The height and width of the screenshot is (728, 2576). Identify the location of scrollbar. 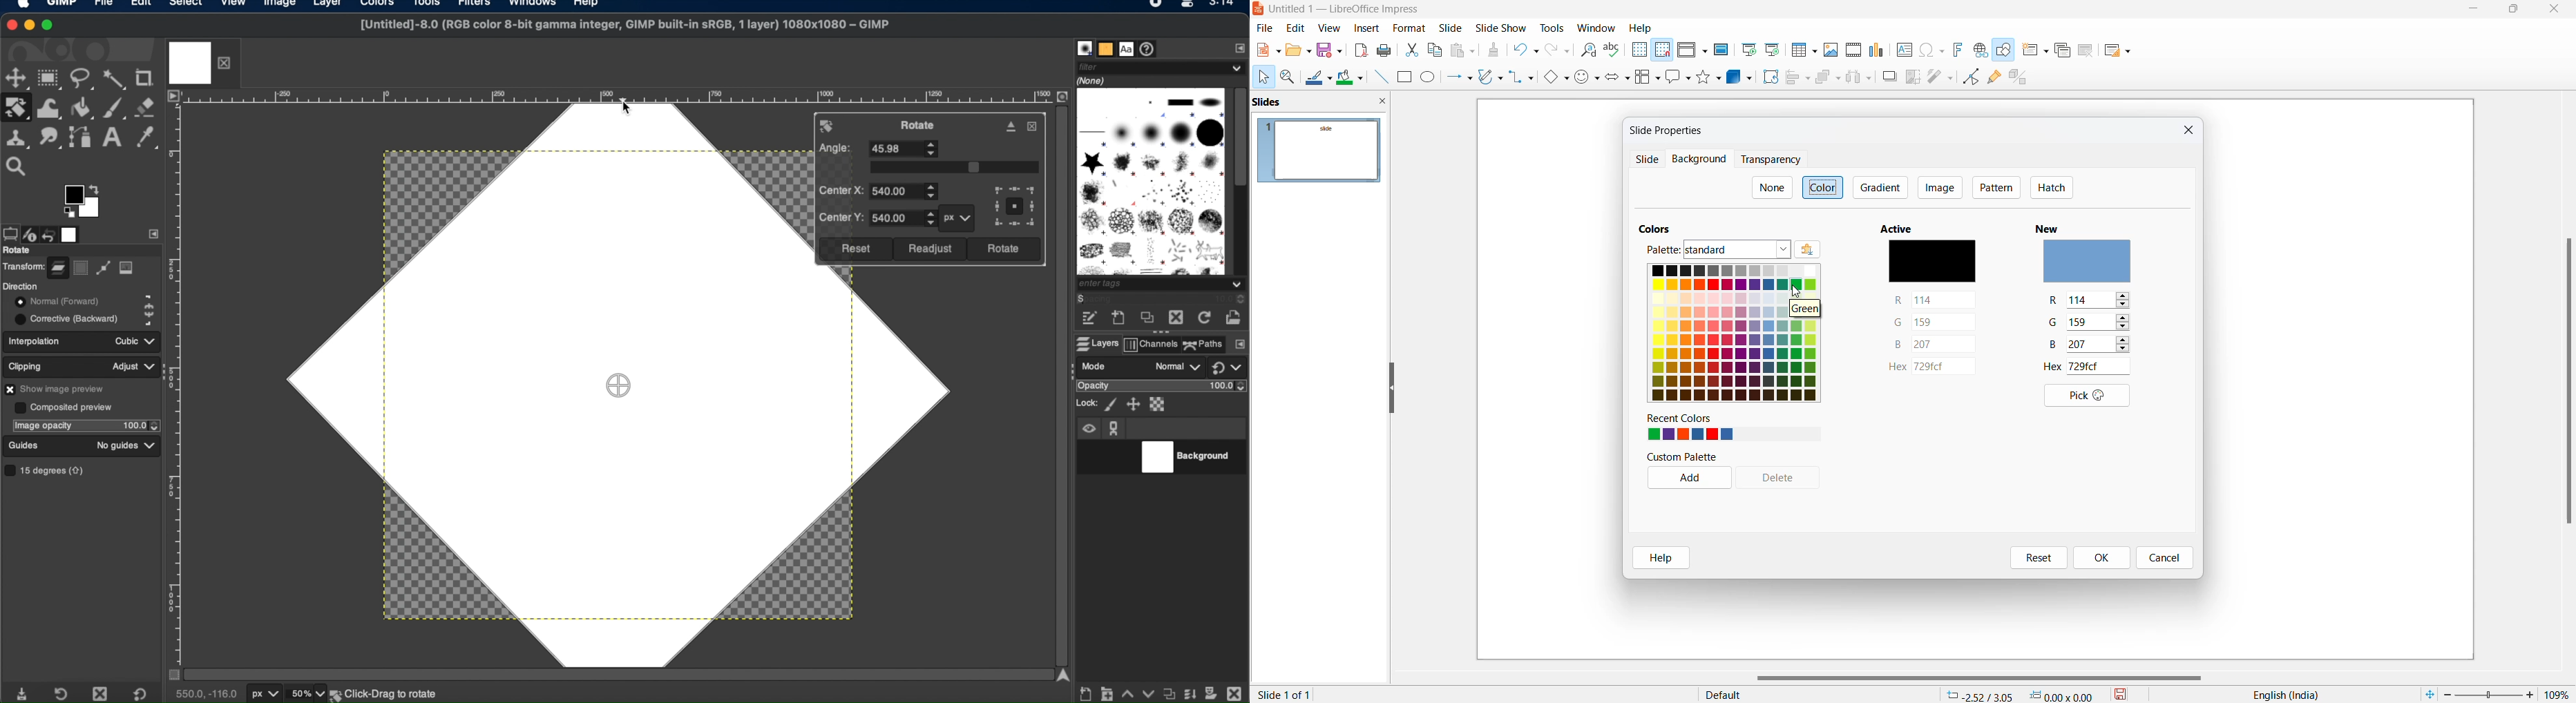
(1986, 678).